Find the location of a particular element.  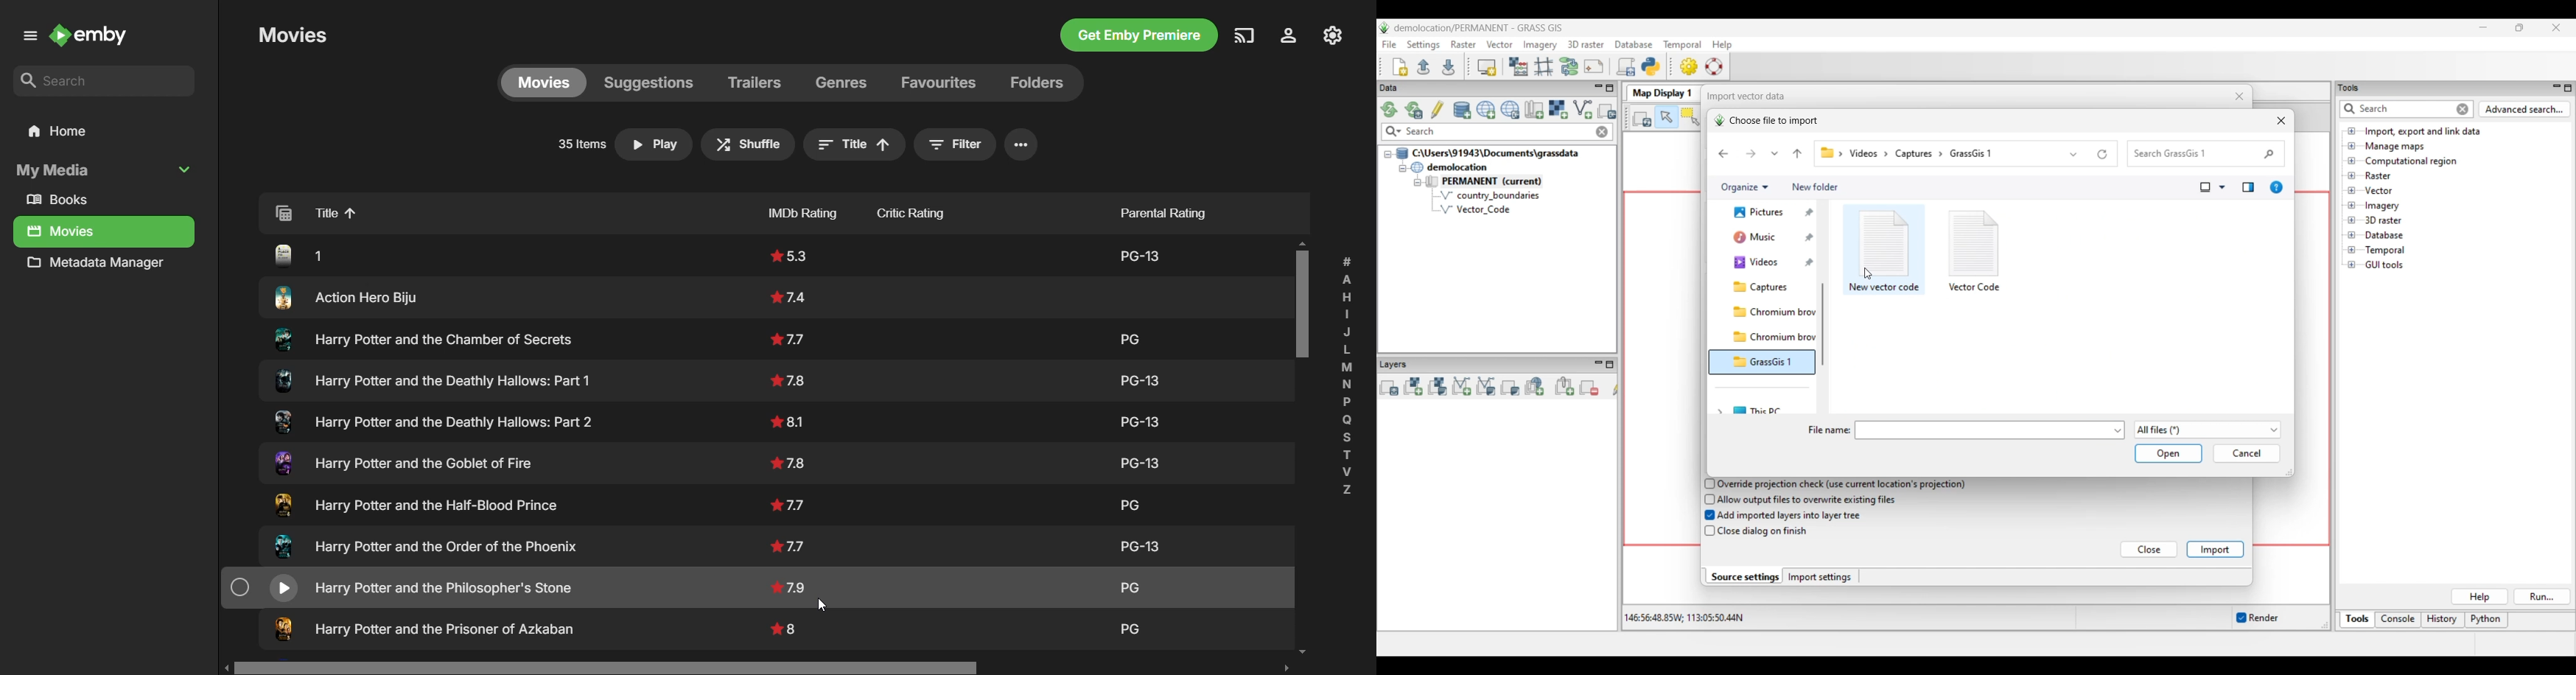

 is located at coordinates (1144, 458).